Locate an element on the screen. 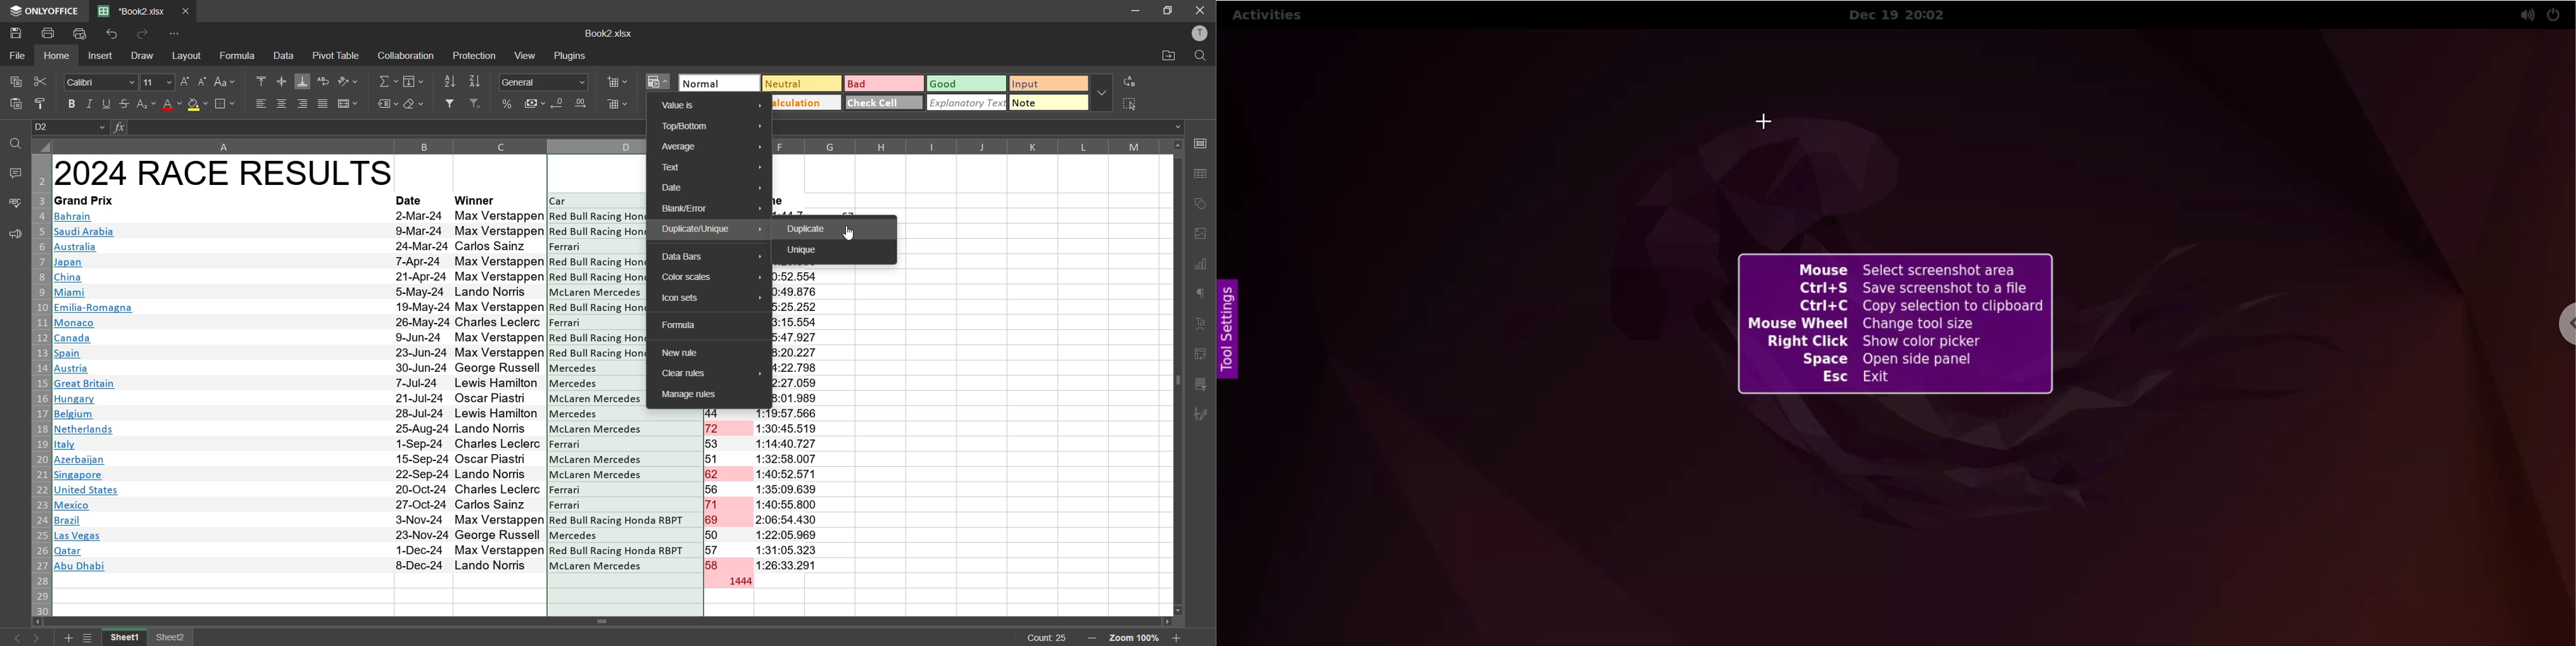 The image size is (2576, 672). conditional formatting is located at coordinates (660, 82).